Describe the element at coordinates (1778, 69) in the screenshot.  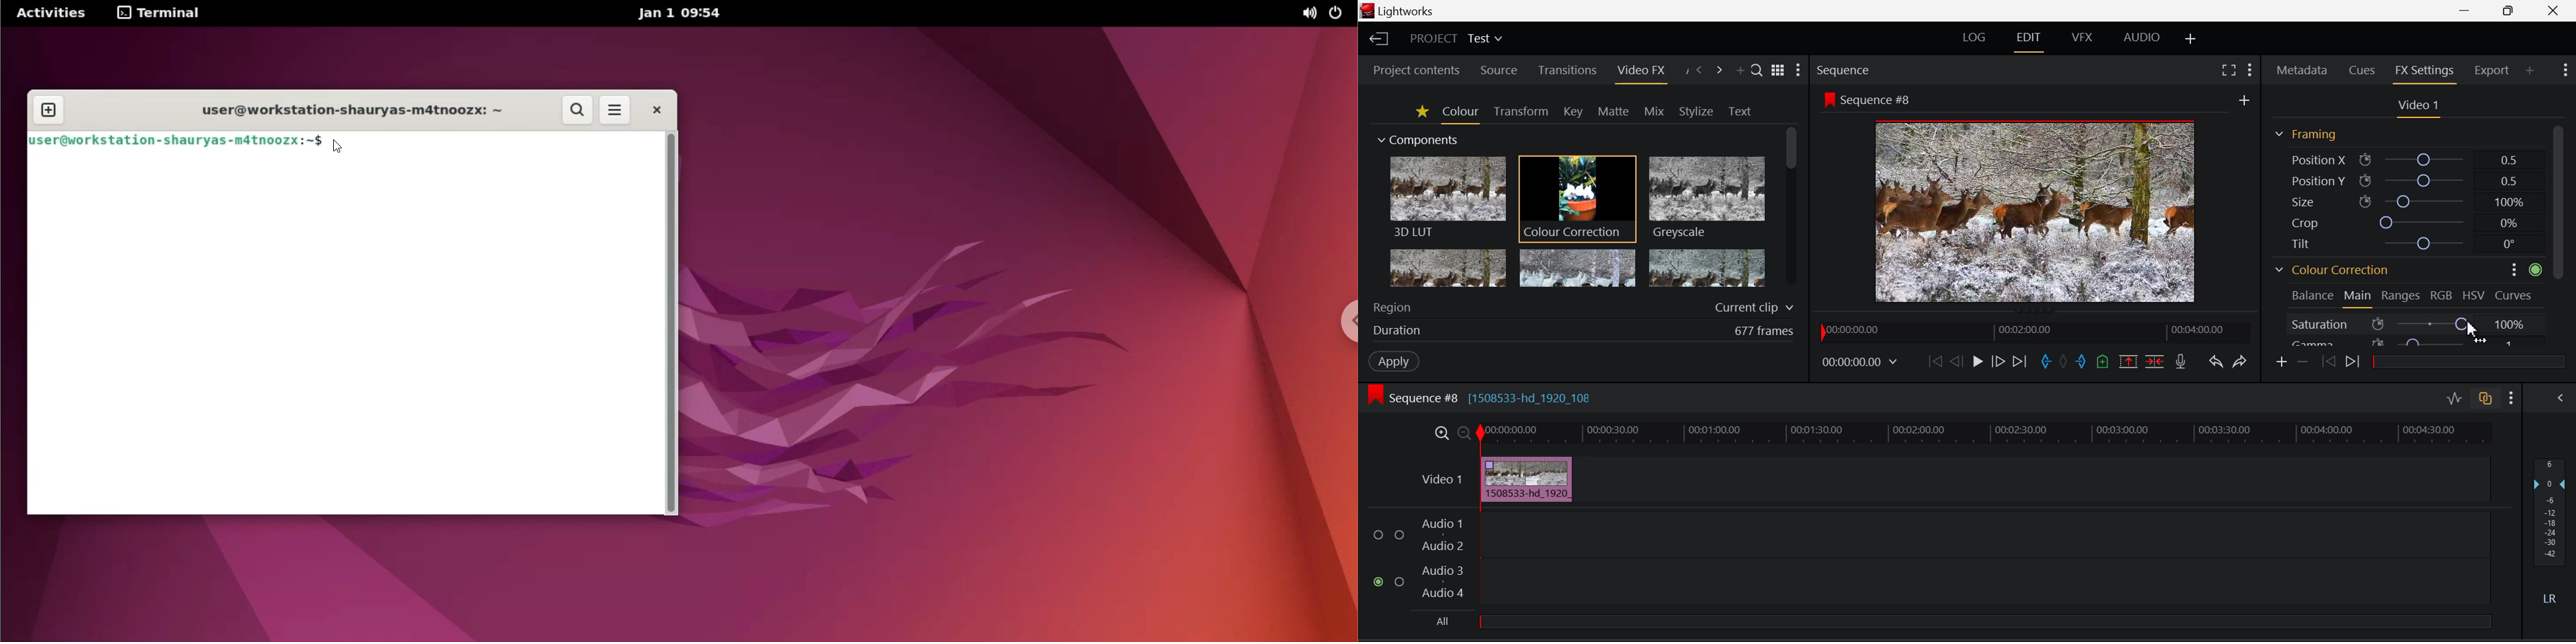
I see `Toggle between title and list view` at that location.